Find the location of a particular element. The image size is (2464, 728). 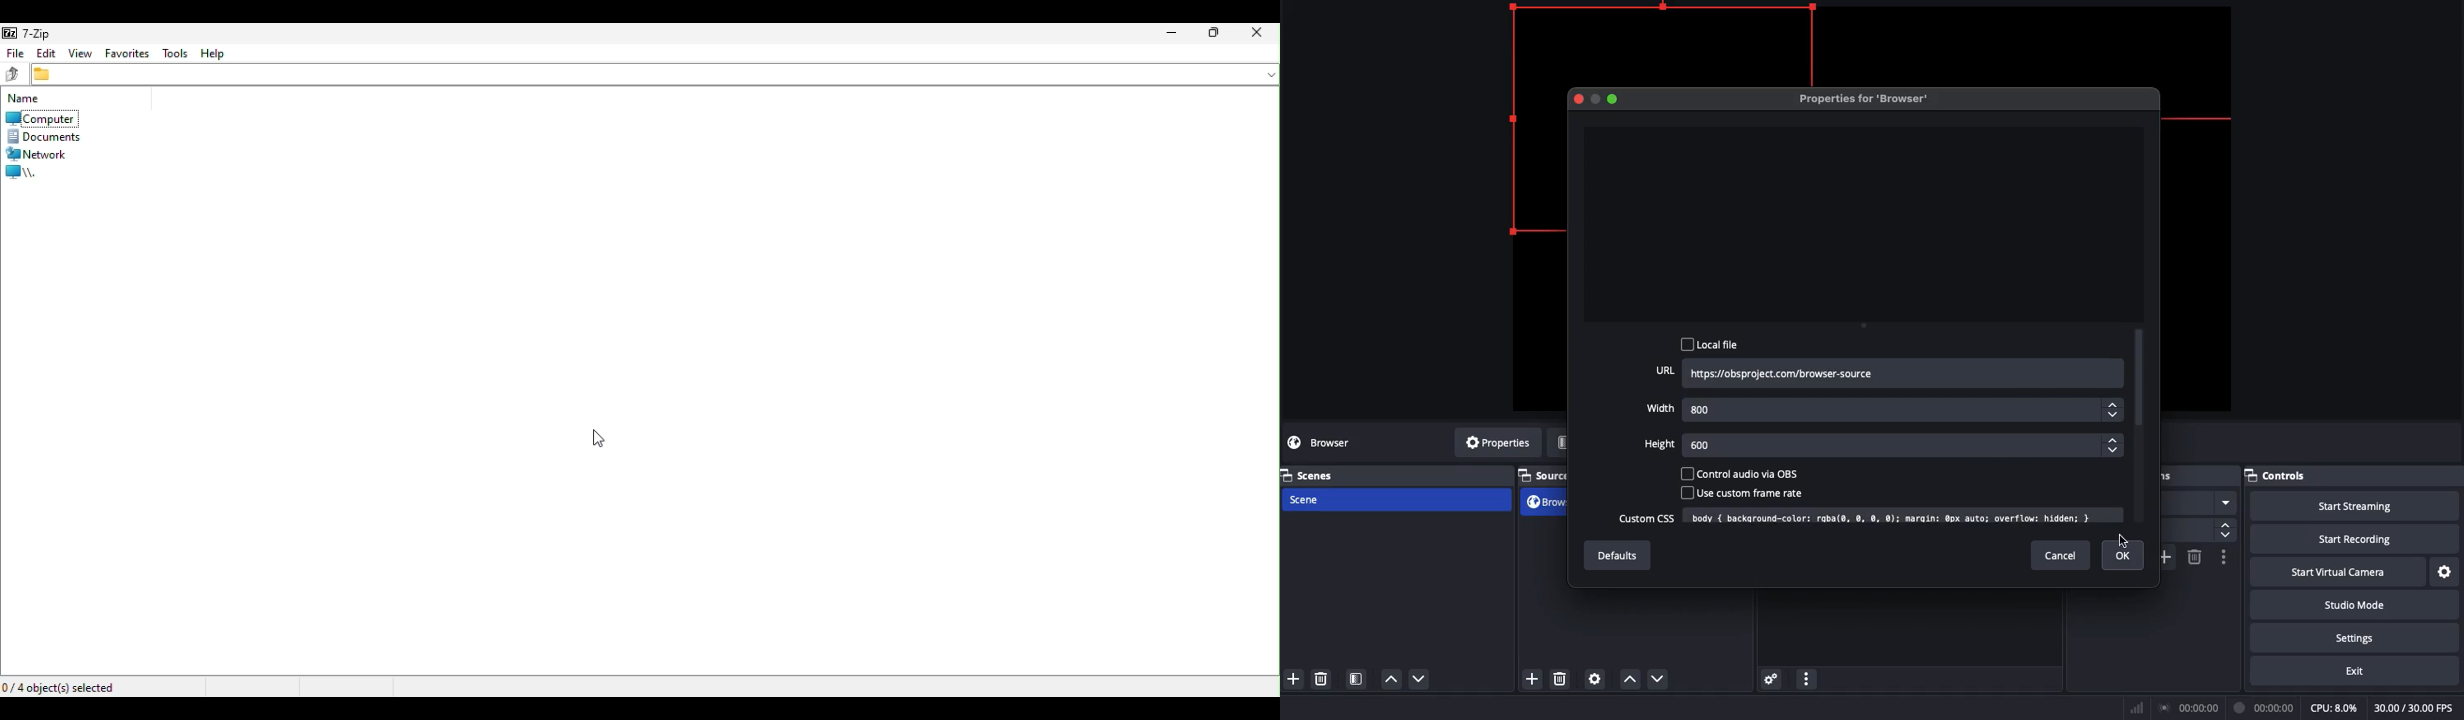

Options is located at coordinates (2225, 557).